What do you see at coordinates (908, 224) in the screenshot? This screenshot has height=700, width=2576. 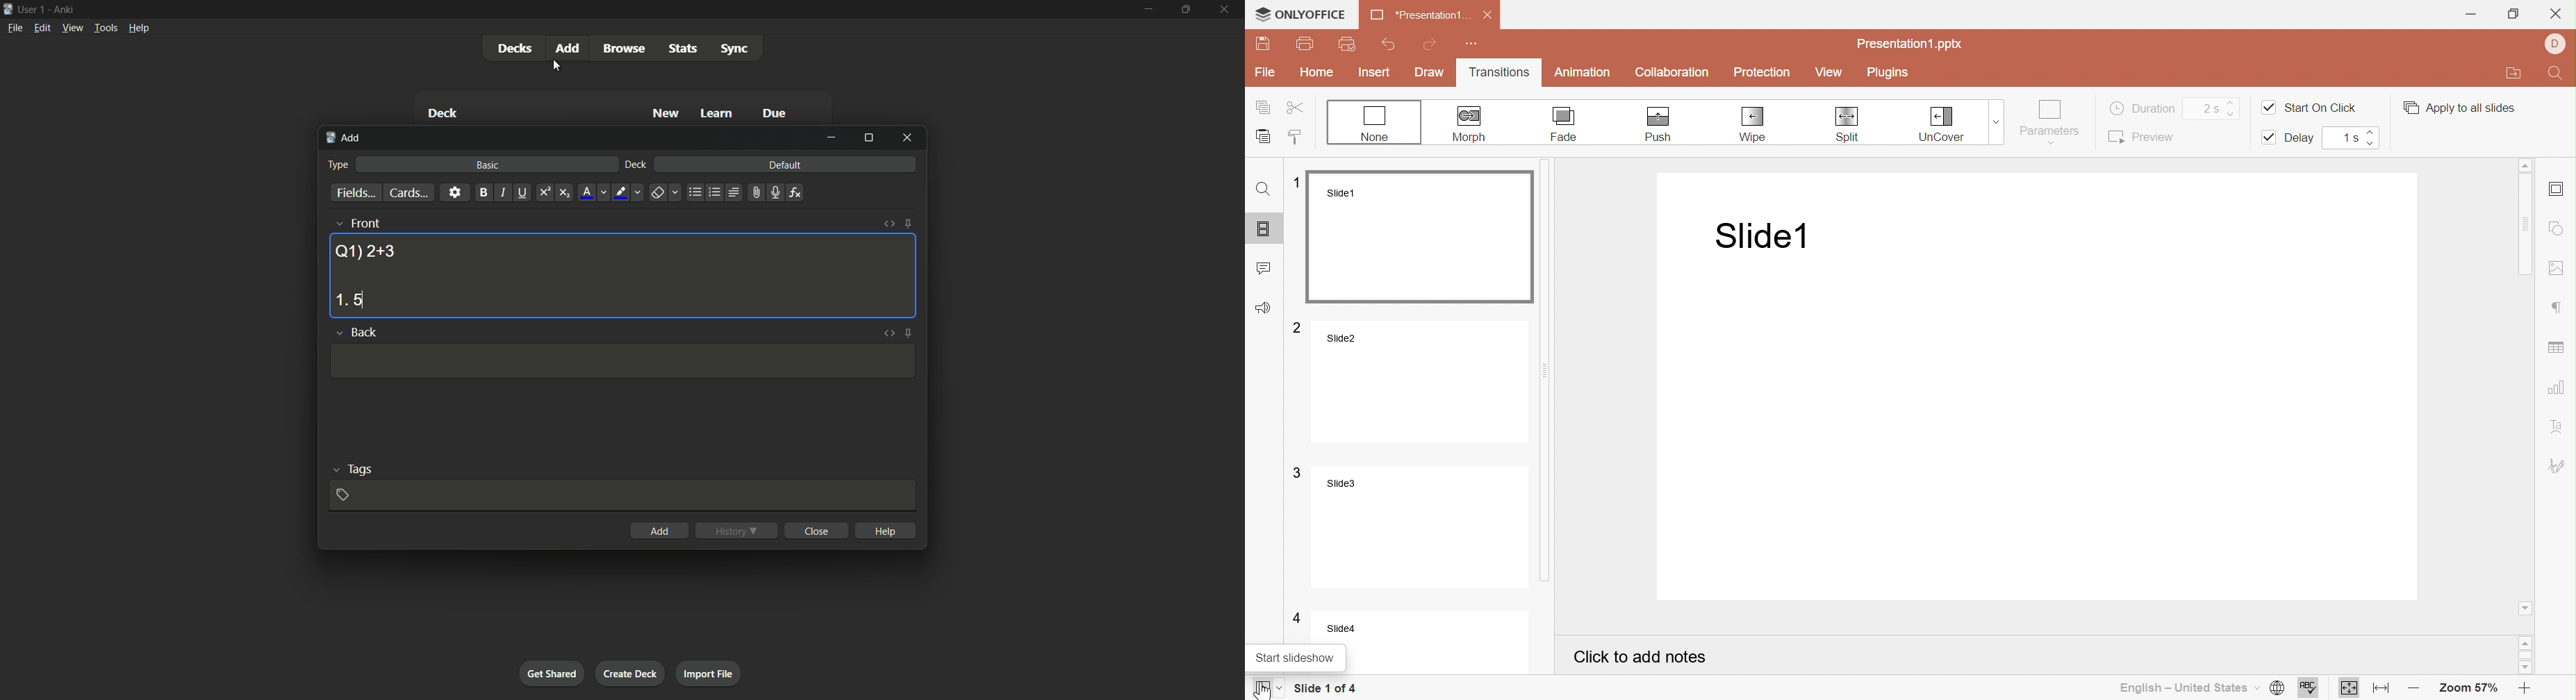 I see `toggle sticky` at bounding box center [908, 224].